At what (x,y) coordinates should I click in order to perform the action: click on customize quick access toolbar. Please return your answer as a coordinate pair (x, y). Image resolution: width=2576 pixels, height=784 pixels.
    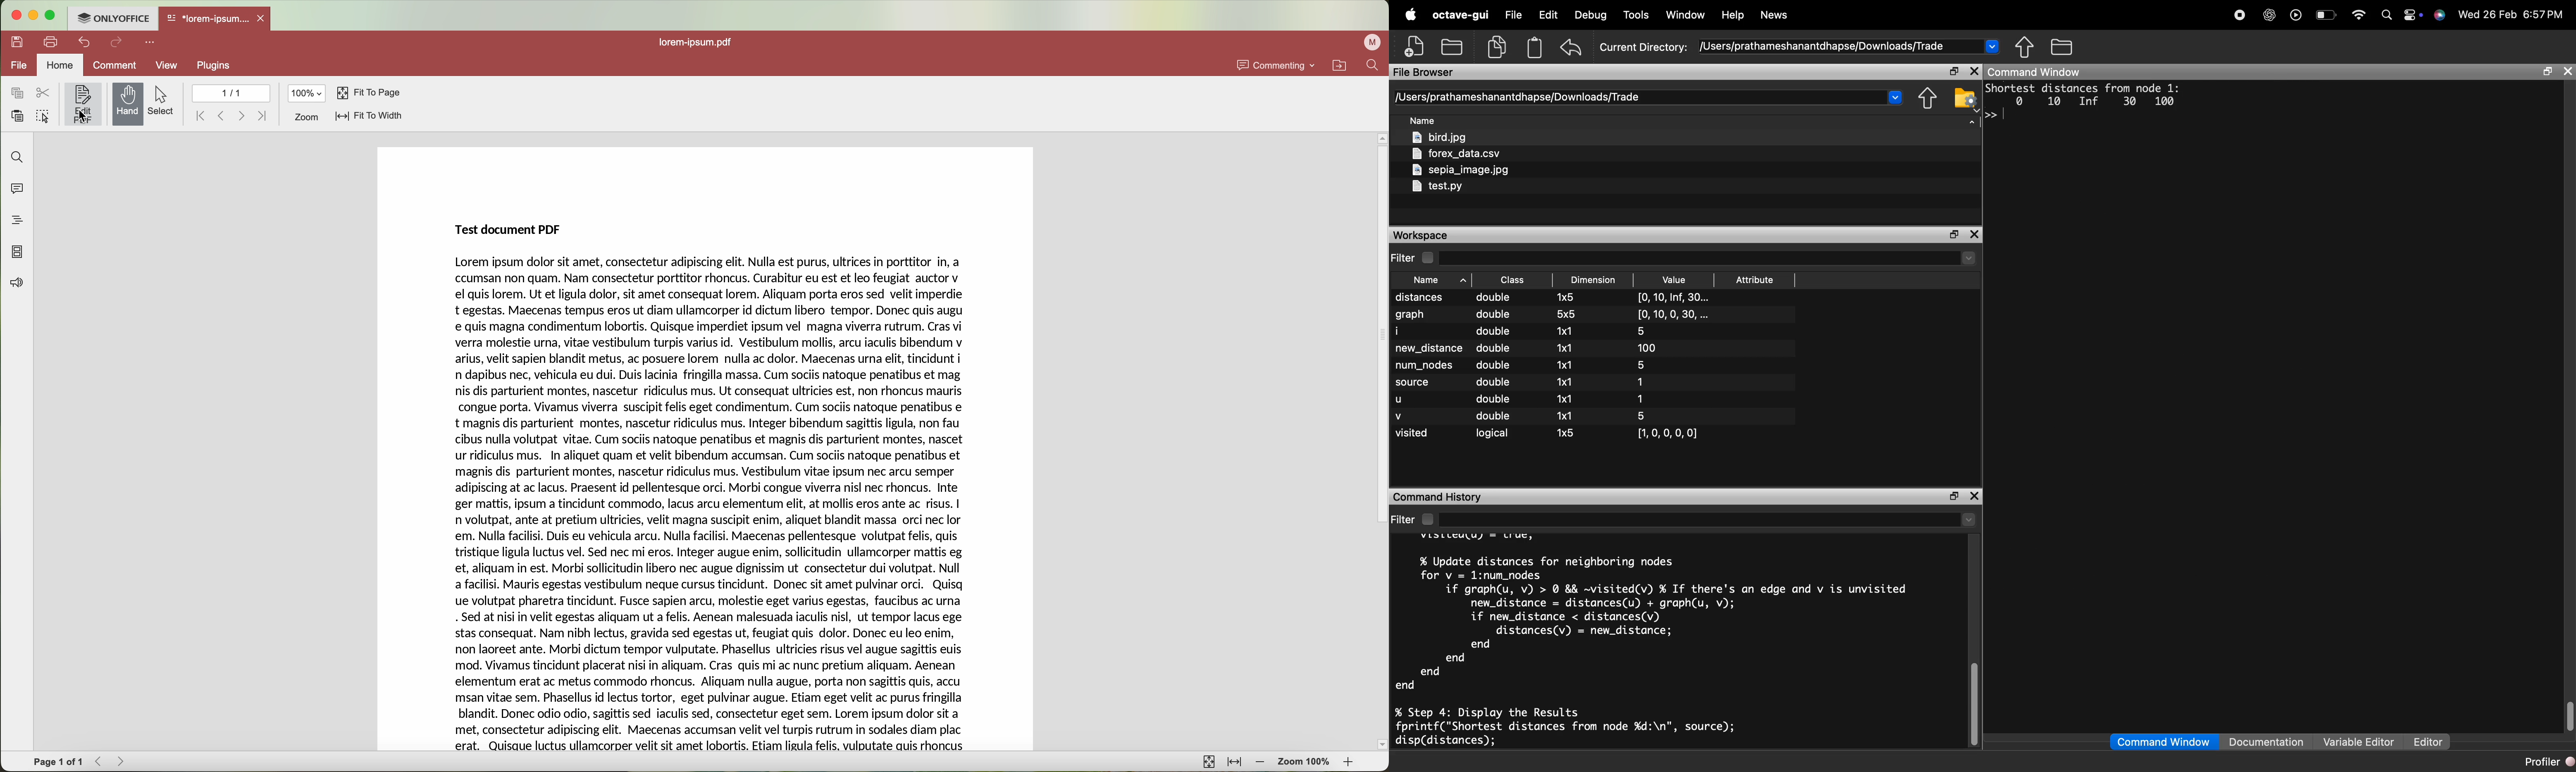
    Looking at the image, I should click on (152, 43).